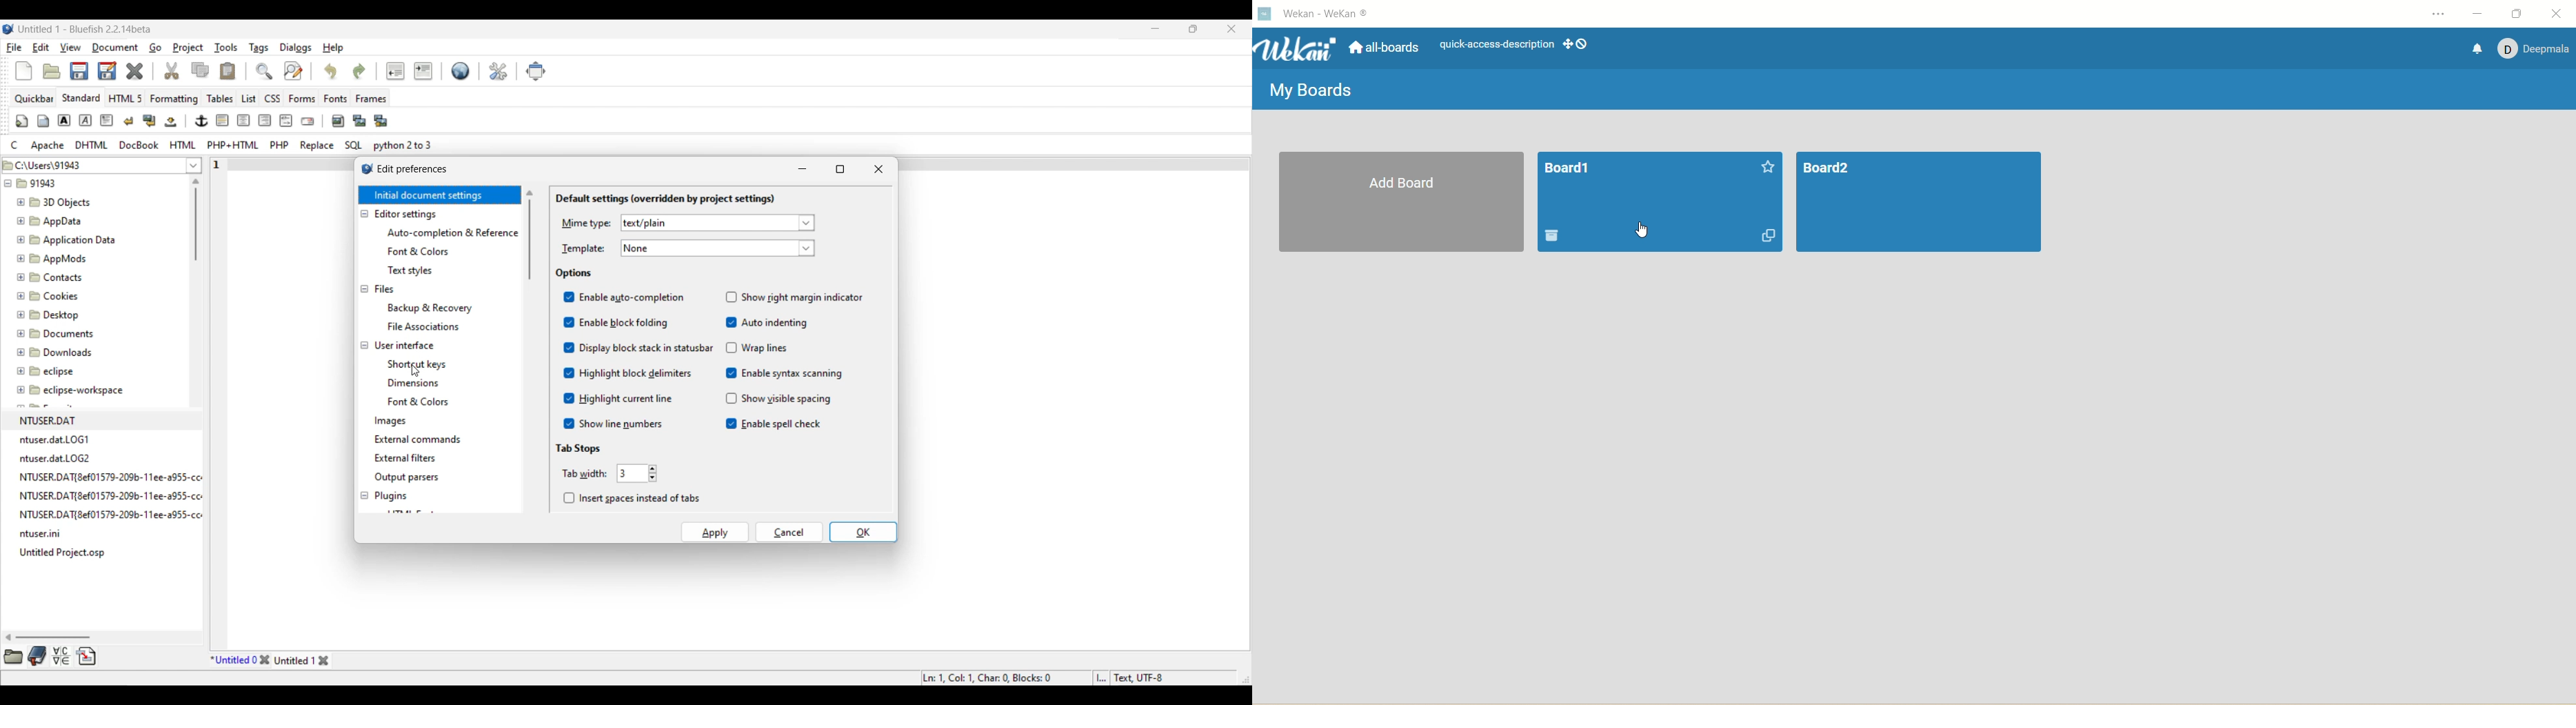 This screenshot has height=728, width=2576. Describe the element at coordinates (360, 72) in the screenshot. I see `Redo` at that location.